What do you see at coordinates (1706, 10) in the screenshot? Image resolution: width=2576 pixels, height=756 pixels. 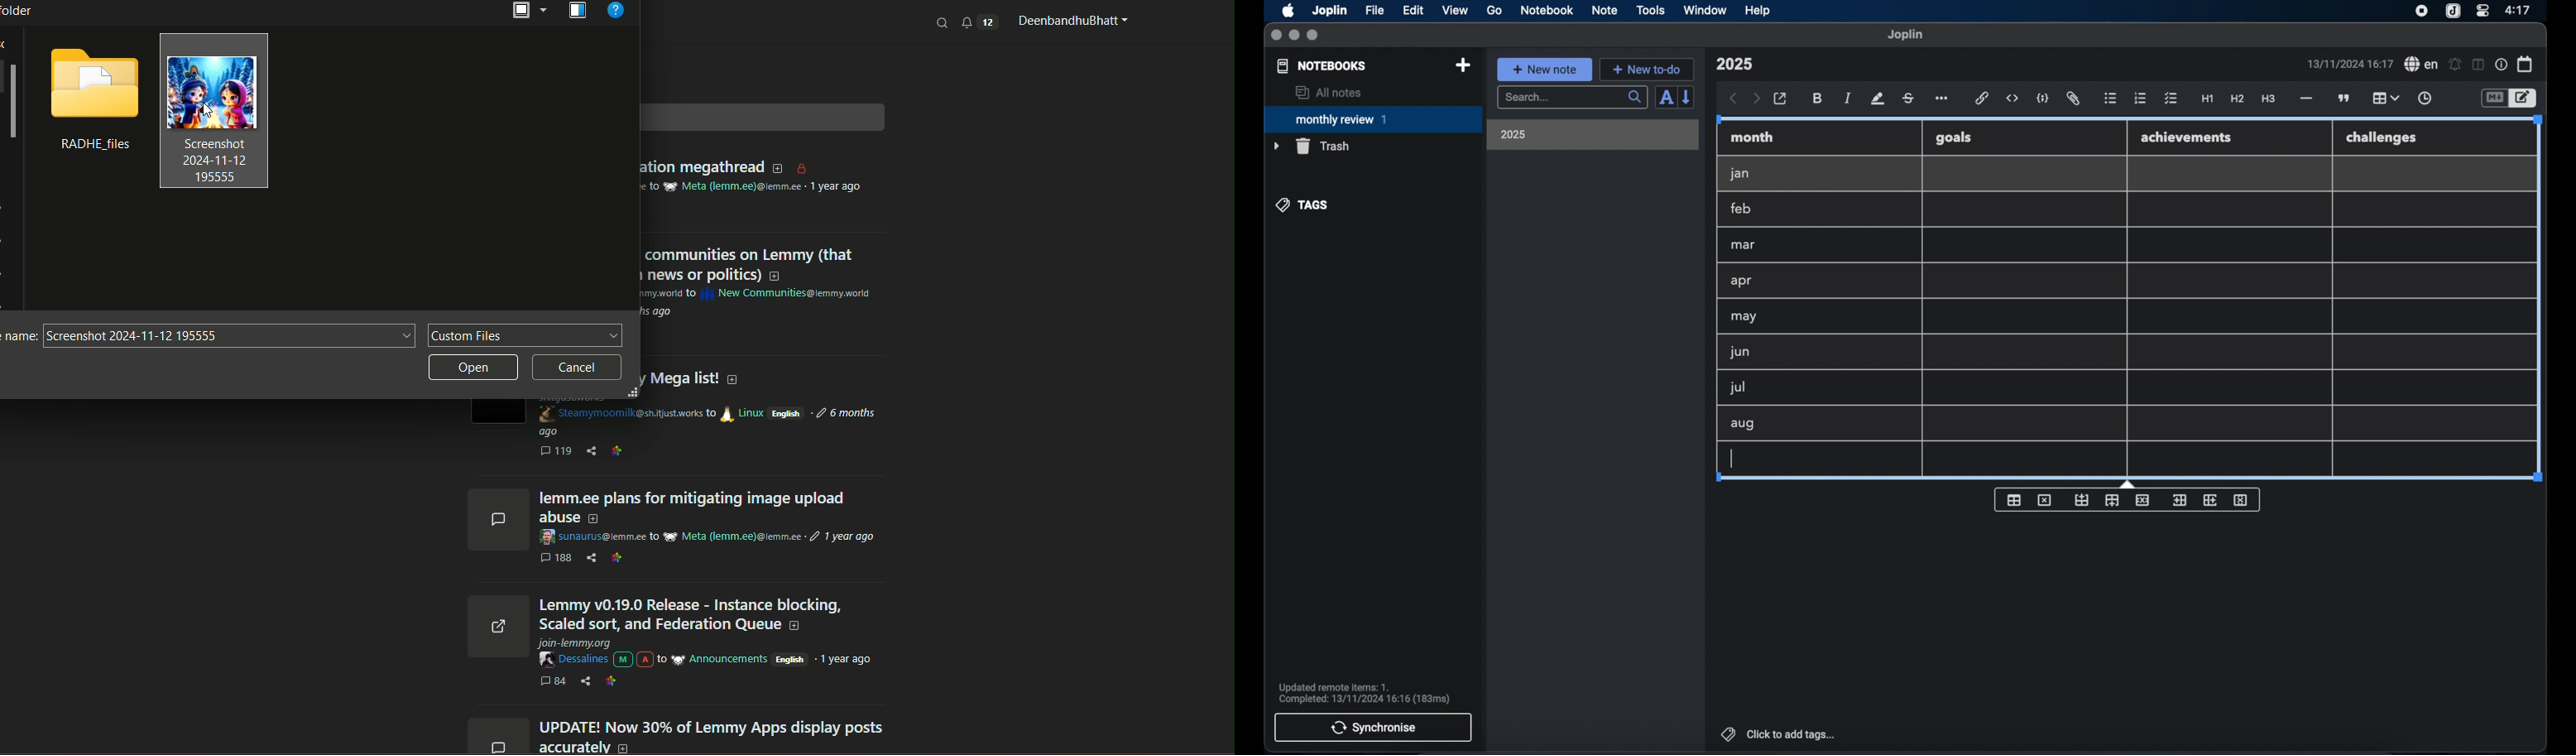 I see `window` at bounding box center [1706, 10].